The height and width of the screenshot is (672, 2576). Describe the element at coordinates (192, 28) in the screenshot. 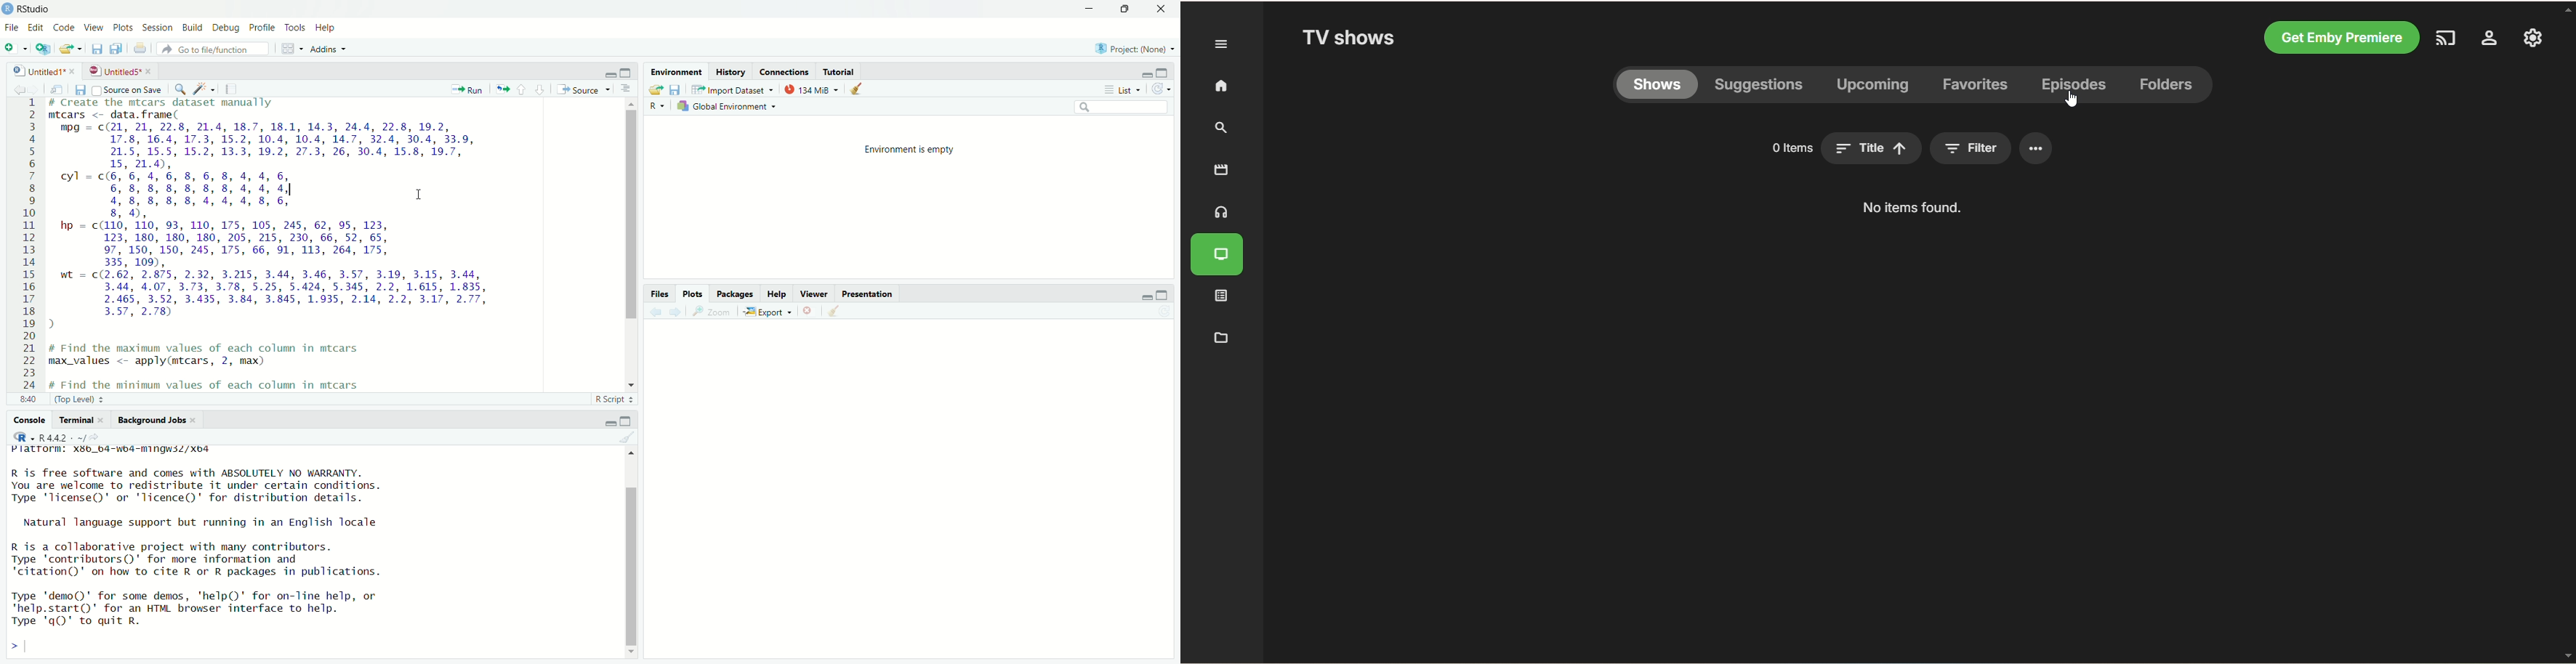

I see `Build` at that location.